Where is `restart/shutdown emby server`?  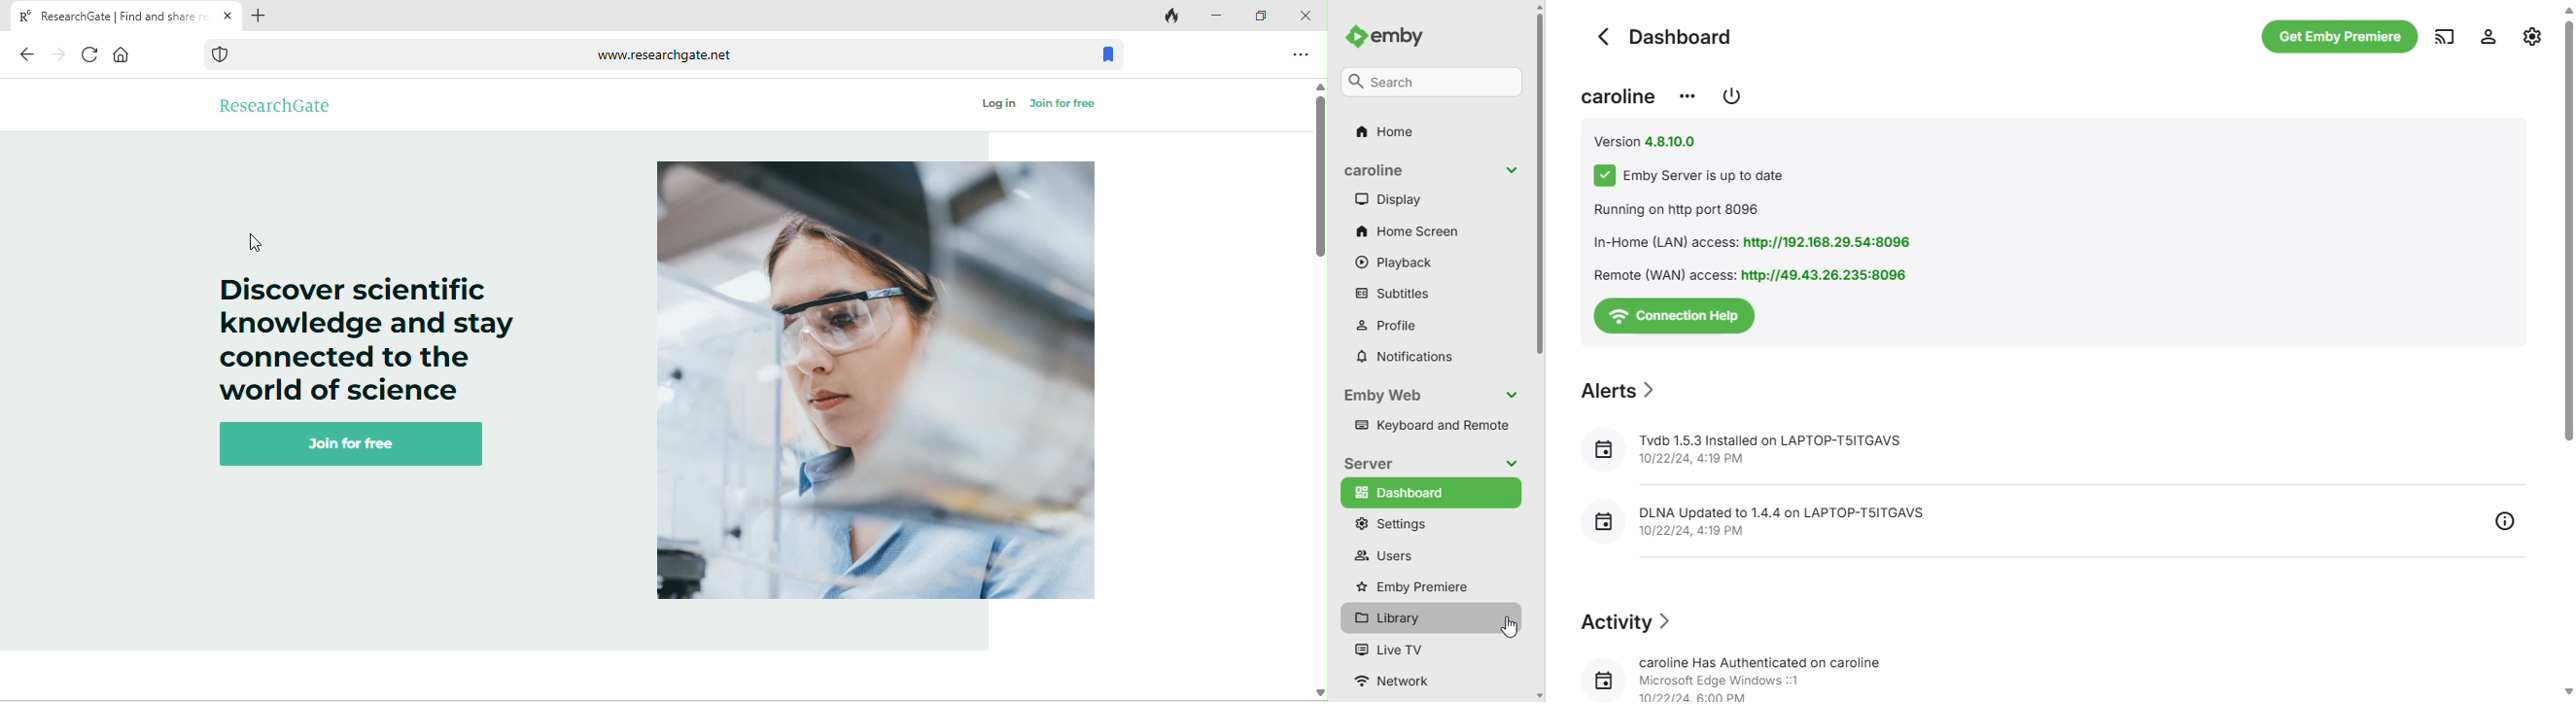 restart/shutdown emby server is located at coordinates (1732, 95).